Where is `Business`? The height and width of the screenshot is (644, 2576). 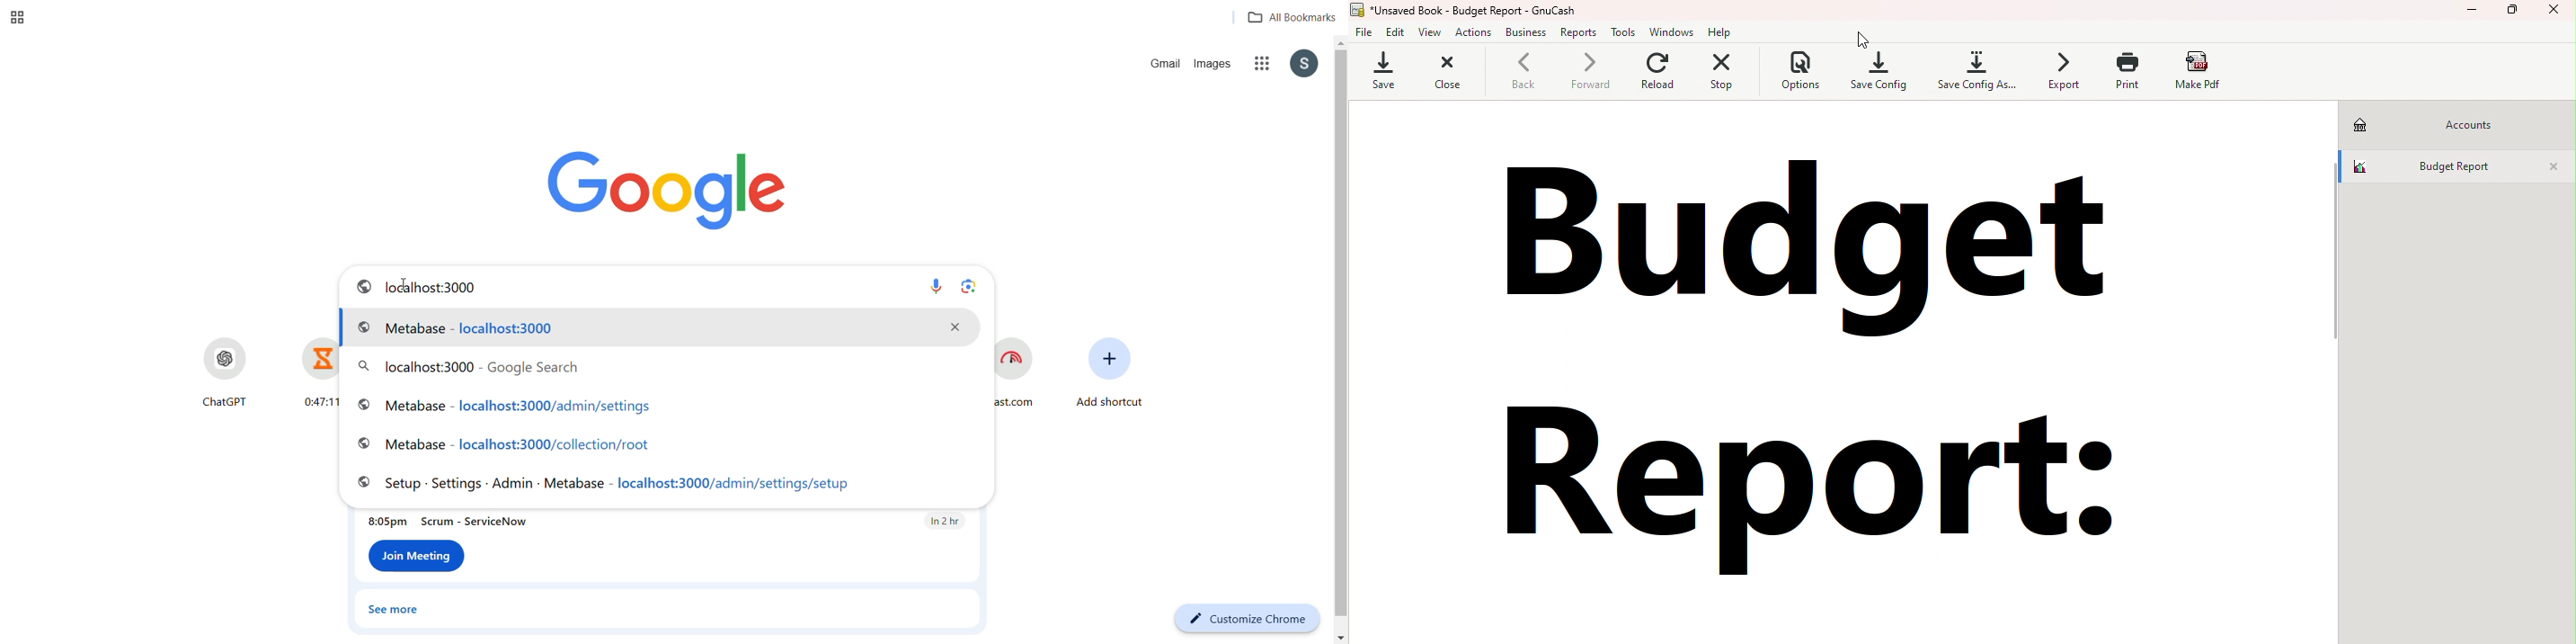
Business is located at coordinates (1527, 33).